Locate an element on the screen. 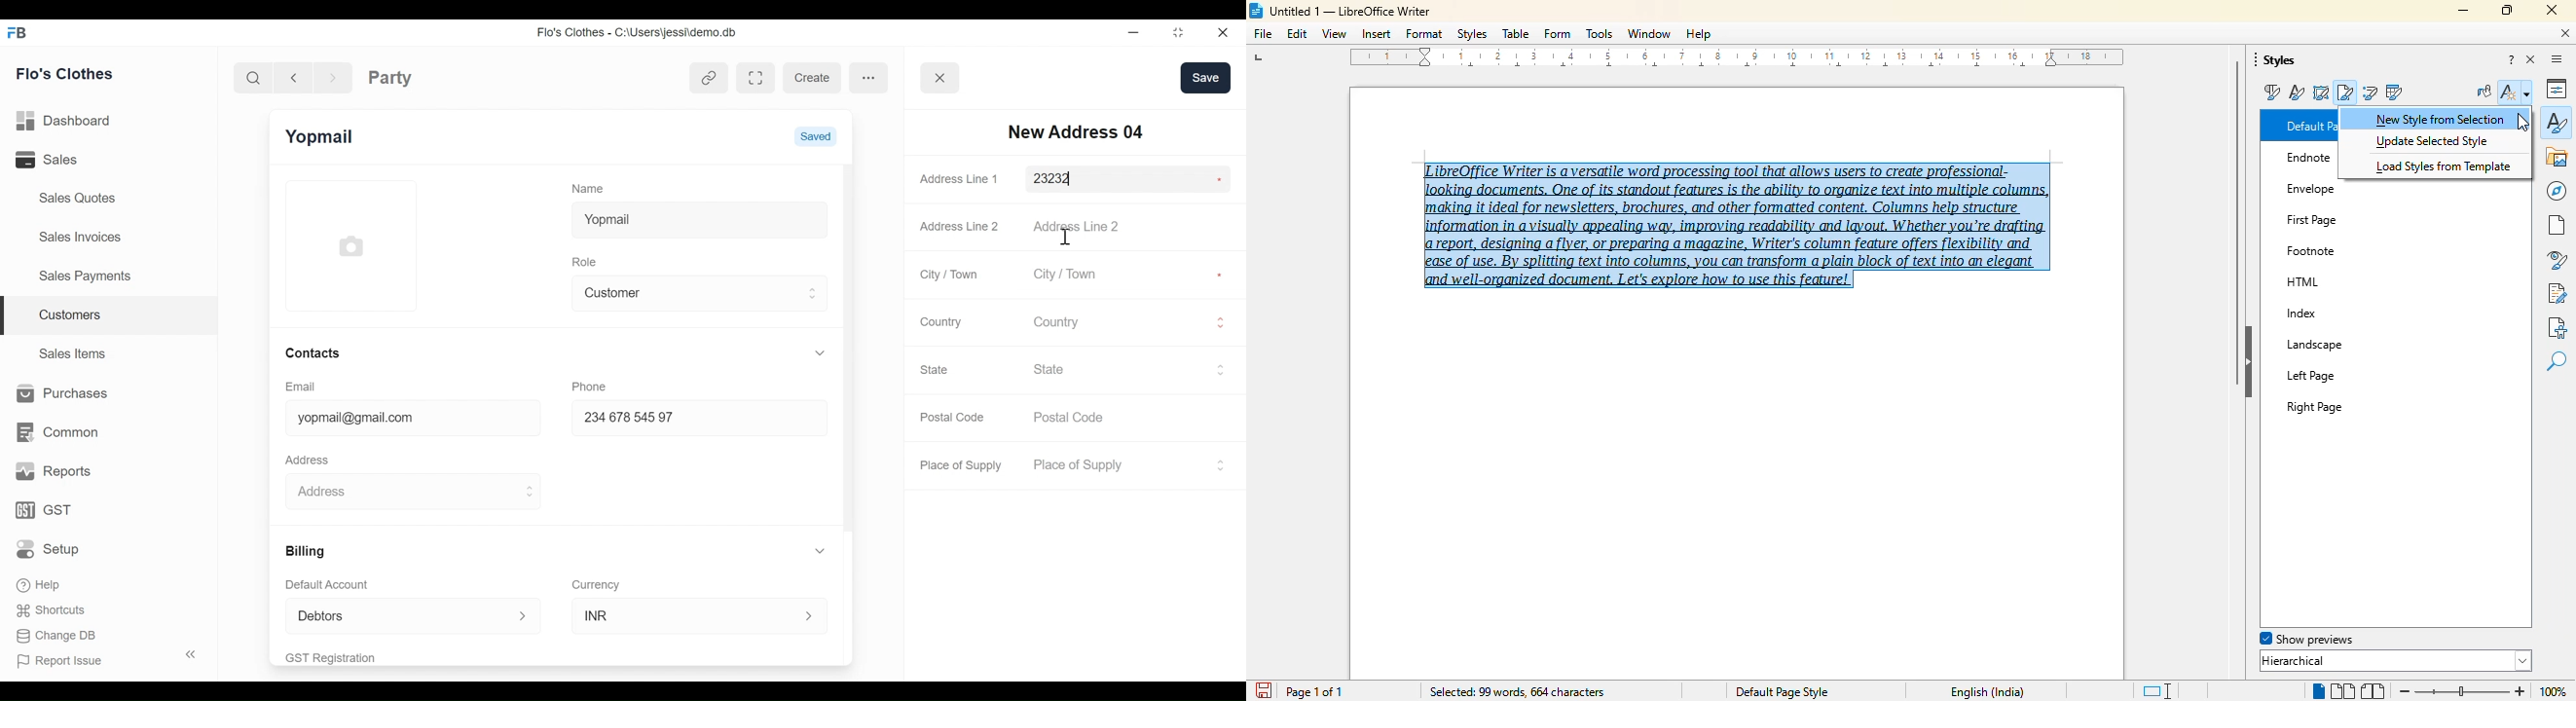 The width and height of the screenshot is (2576, 728). Expand is located at coordinates (1220, 369).